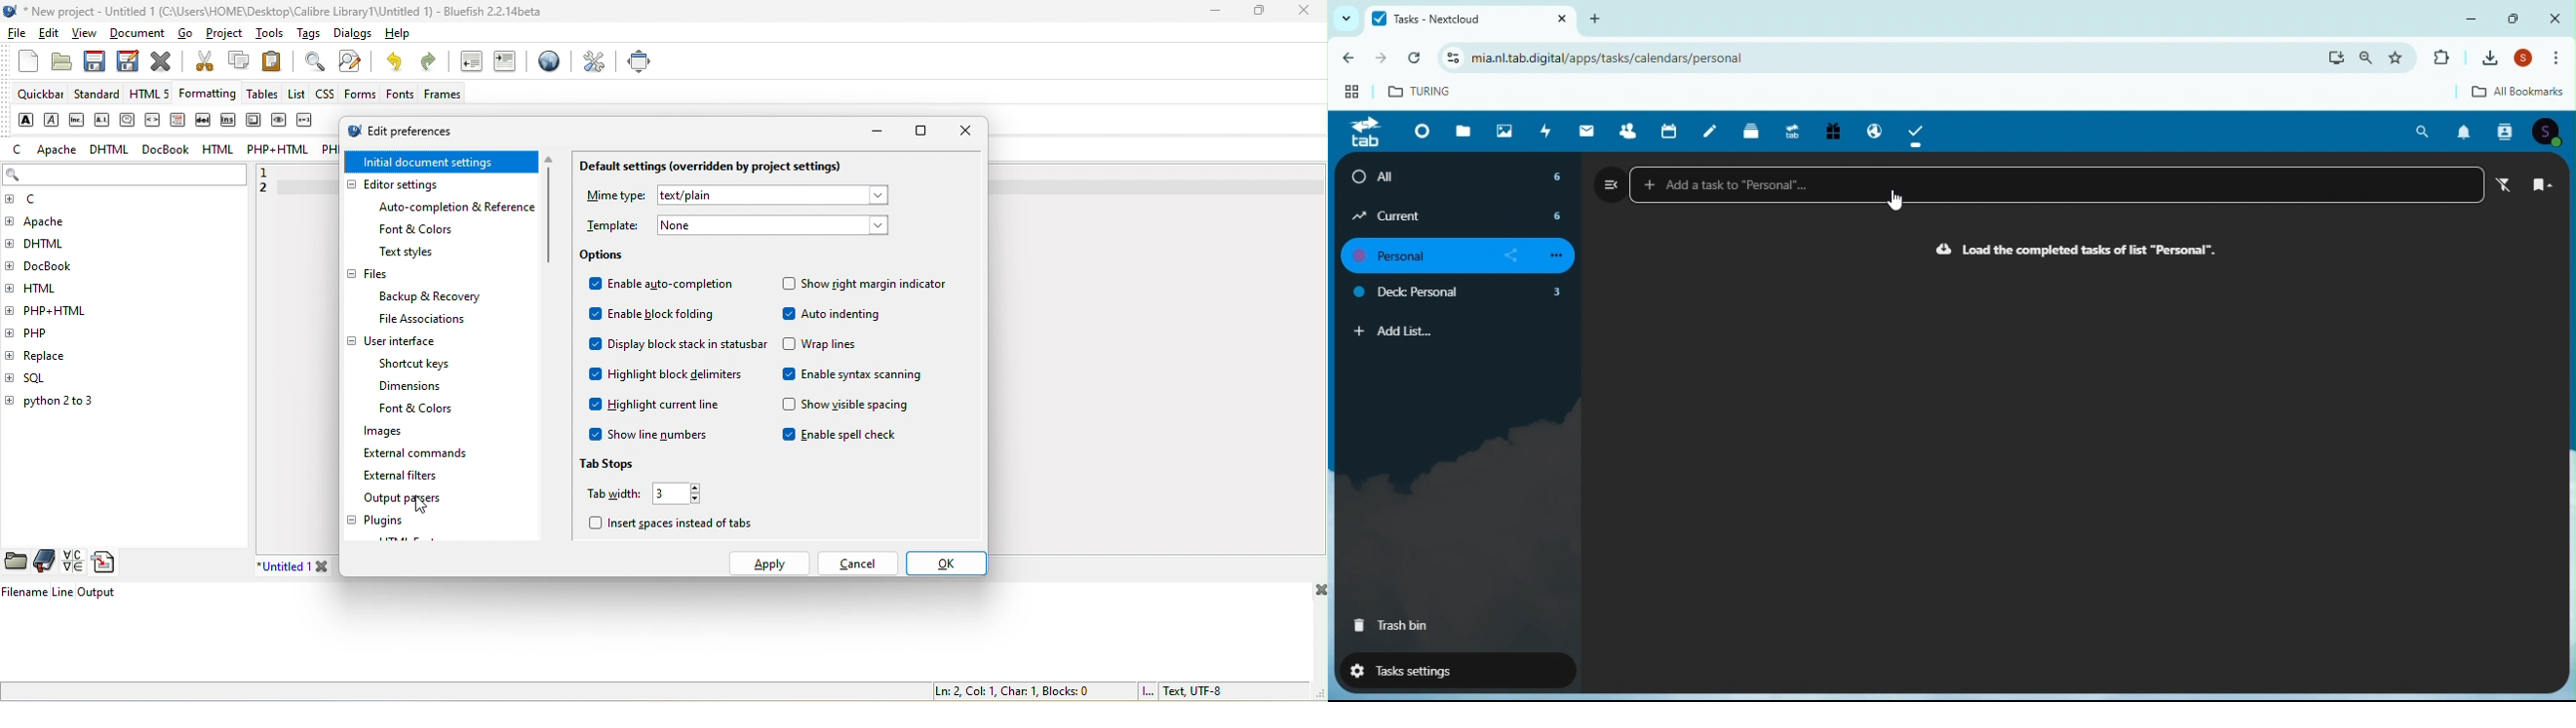  Describe the element at coordinates (17, 562) in the screenshot. I see `file browser` at that location.